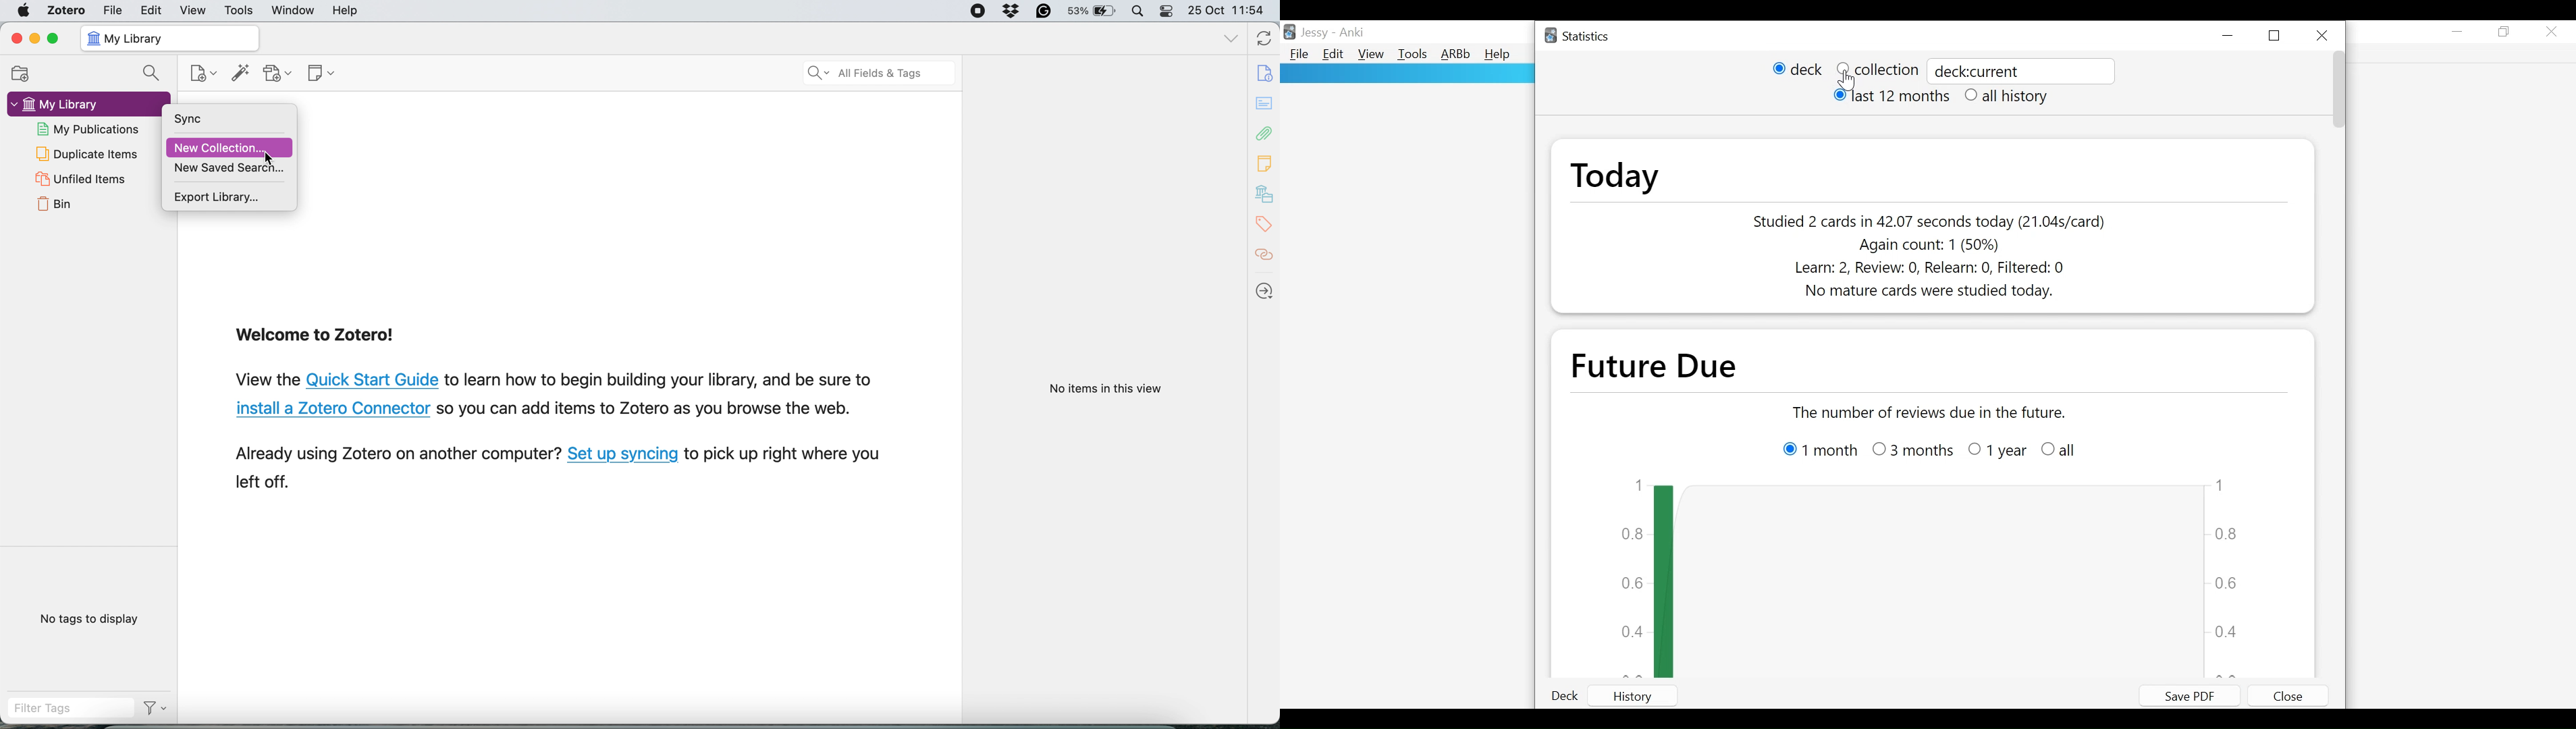 The image size is (2576, 756). Describe the element at coordinates (1930, 221) in the screenshot. I see `Studied number of cards in number of seconds today` at that location.